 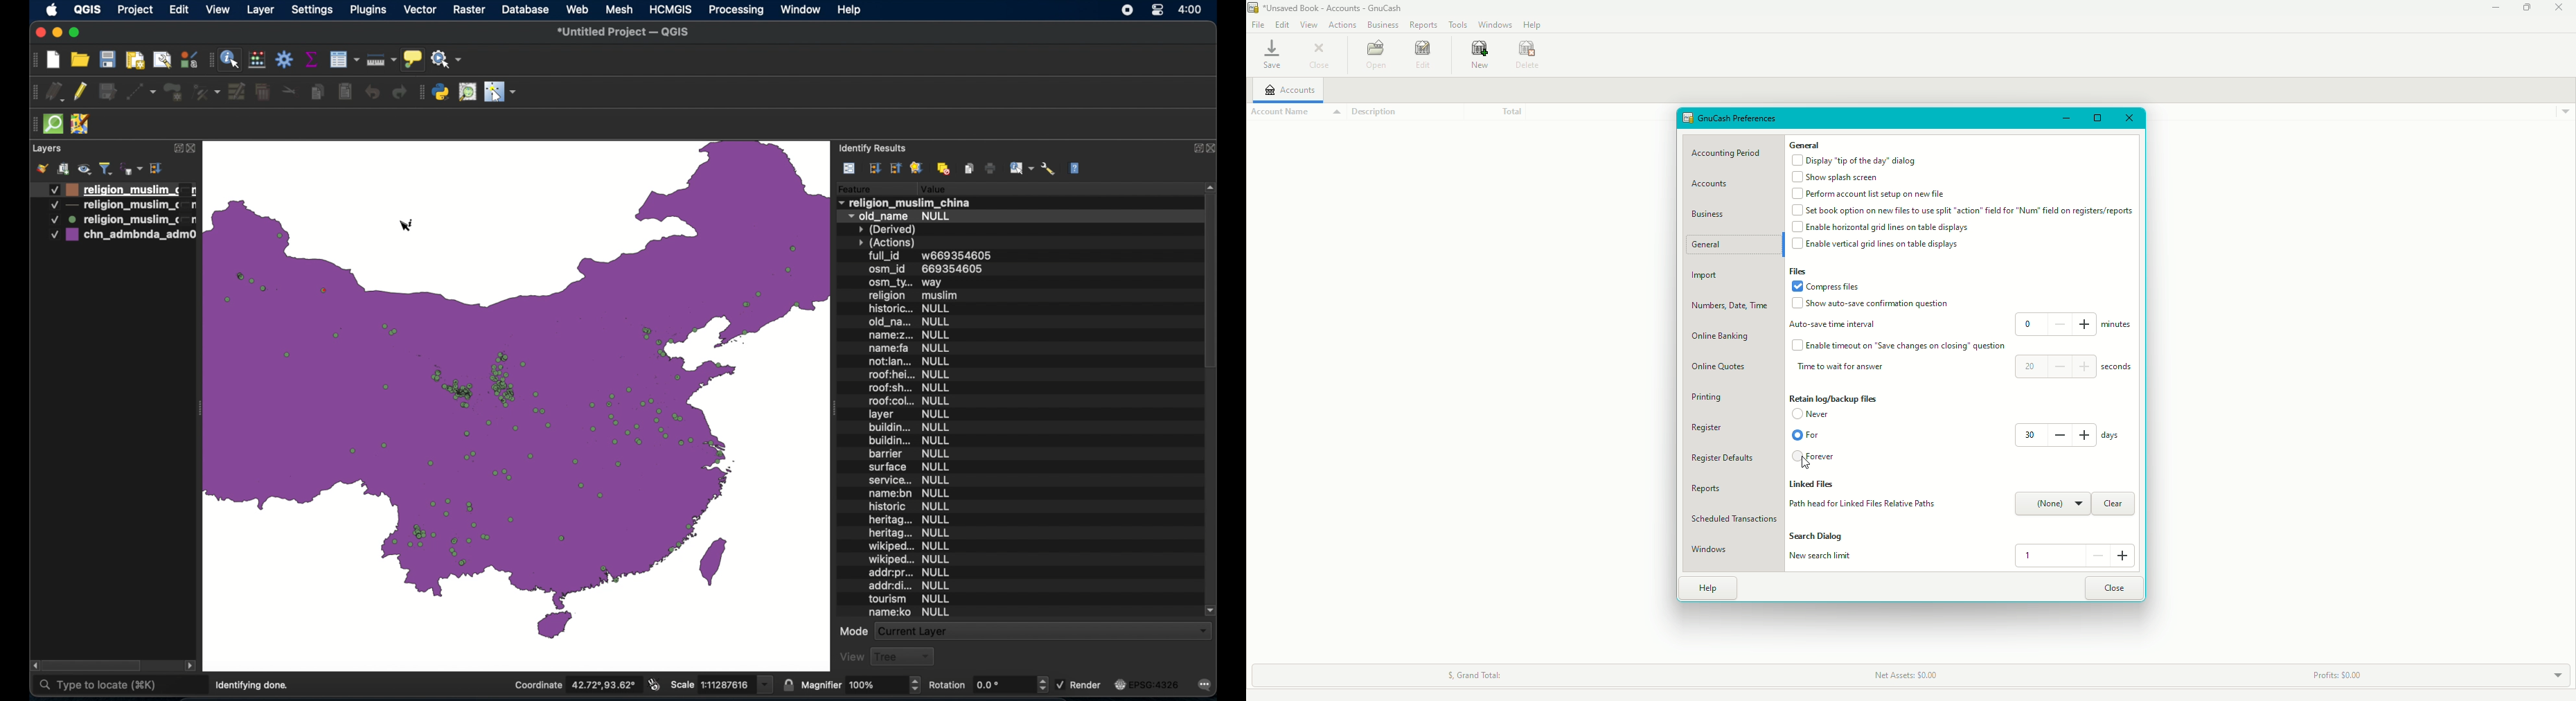 I want to click on raster, so click(x=468, y=9).